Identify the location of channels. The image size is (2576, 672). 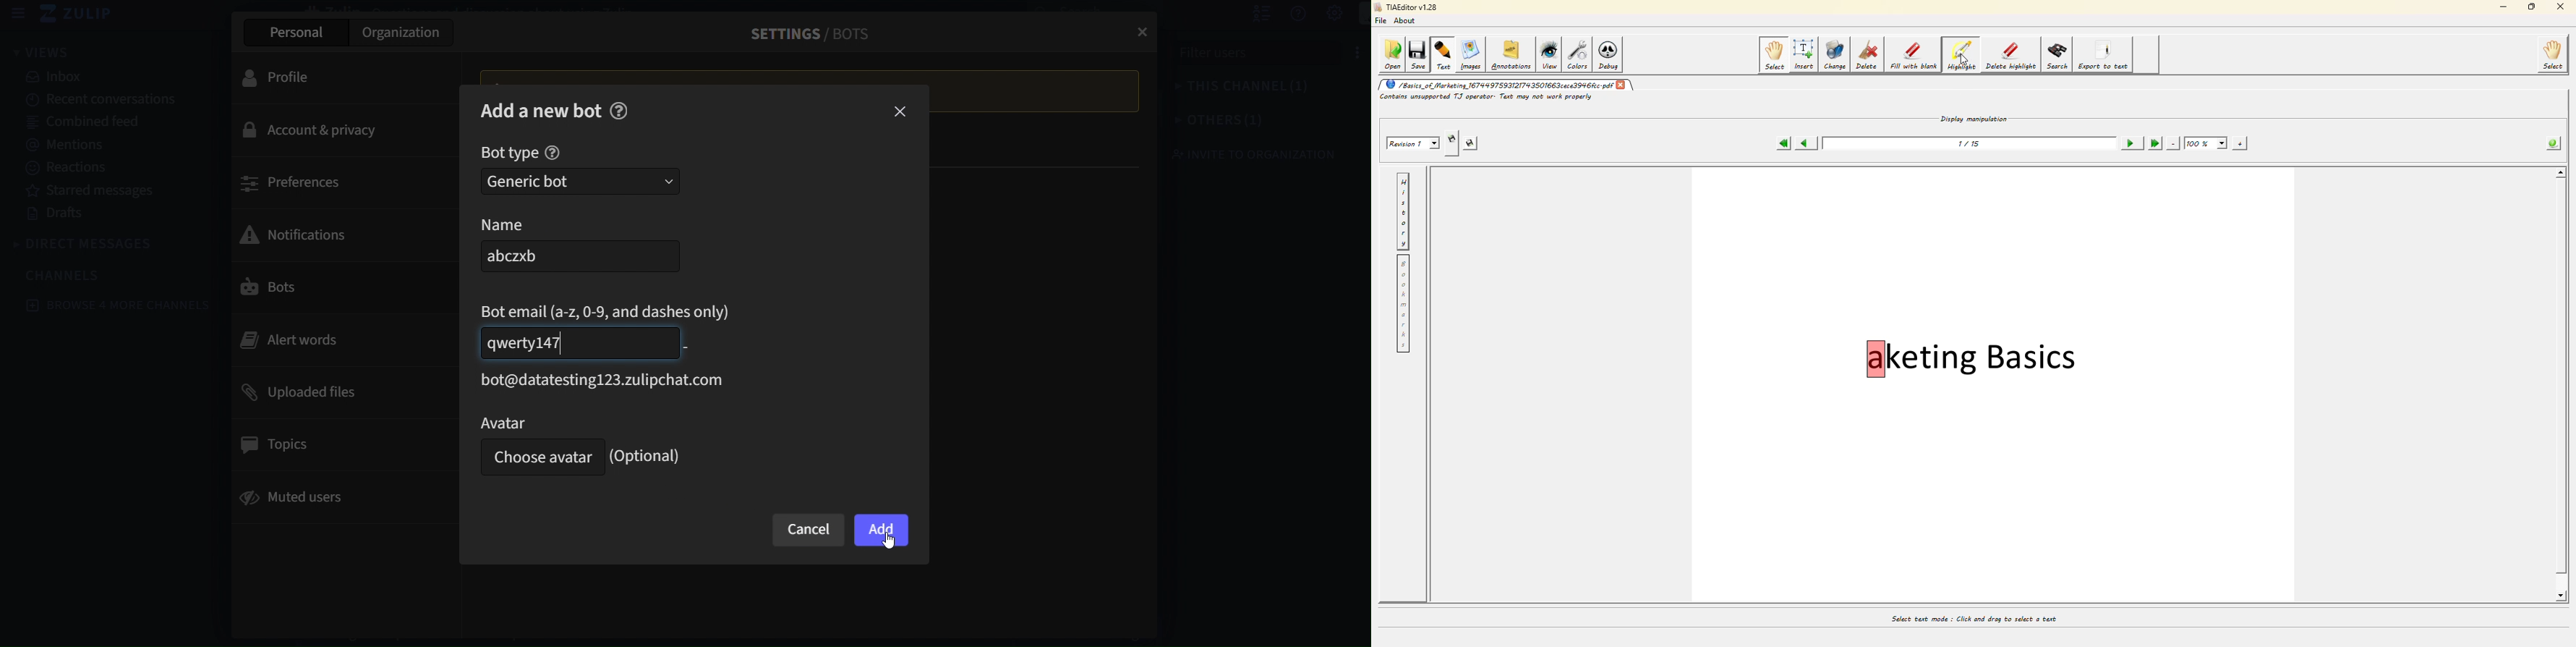
(72, 274).